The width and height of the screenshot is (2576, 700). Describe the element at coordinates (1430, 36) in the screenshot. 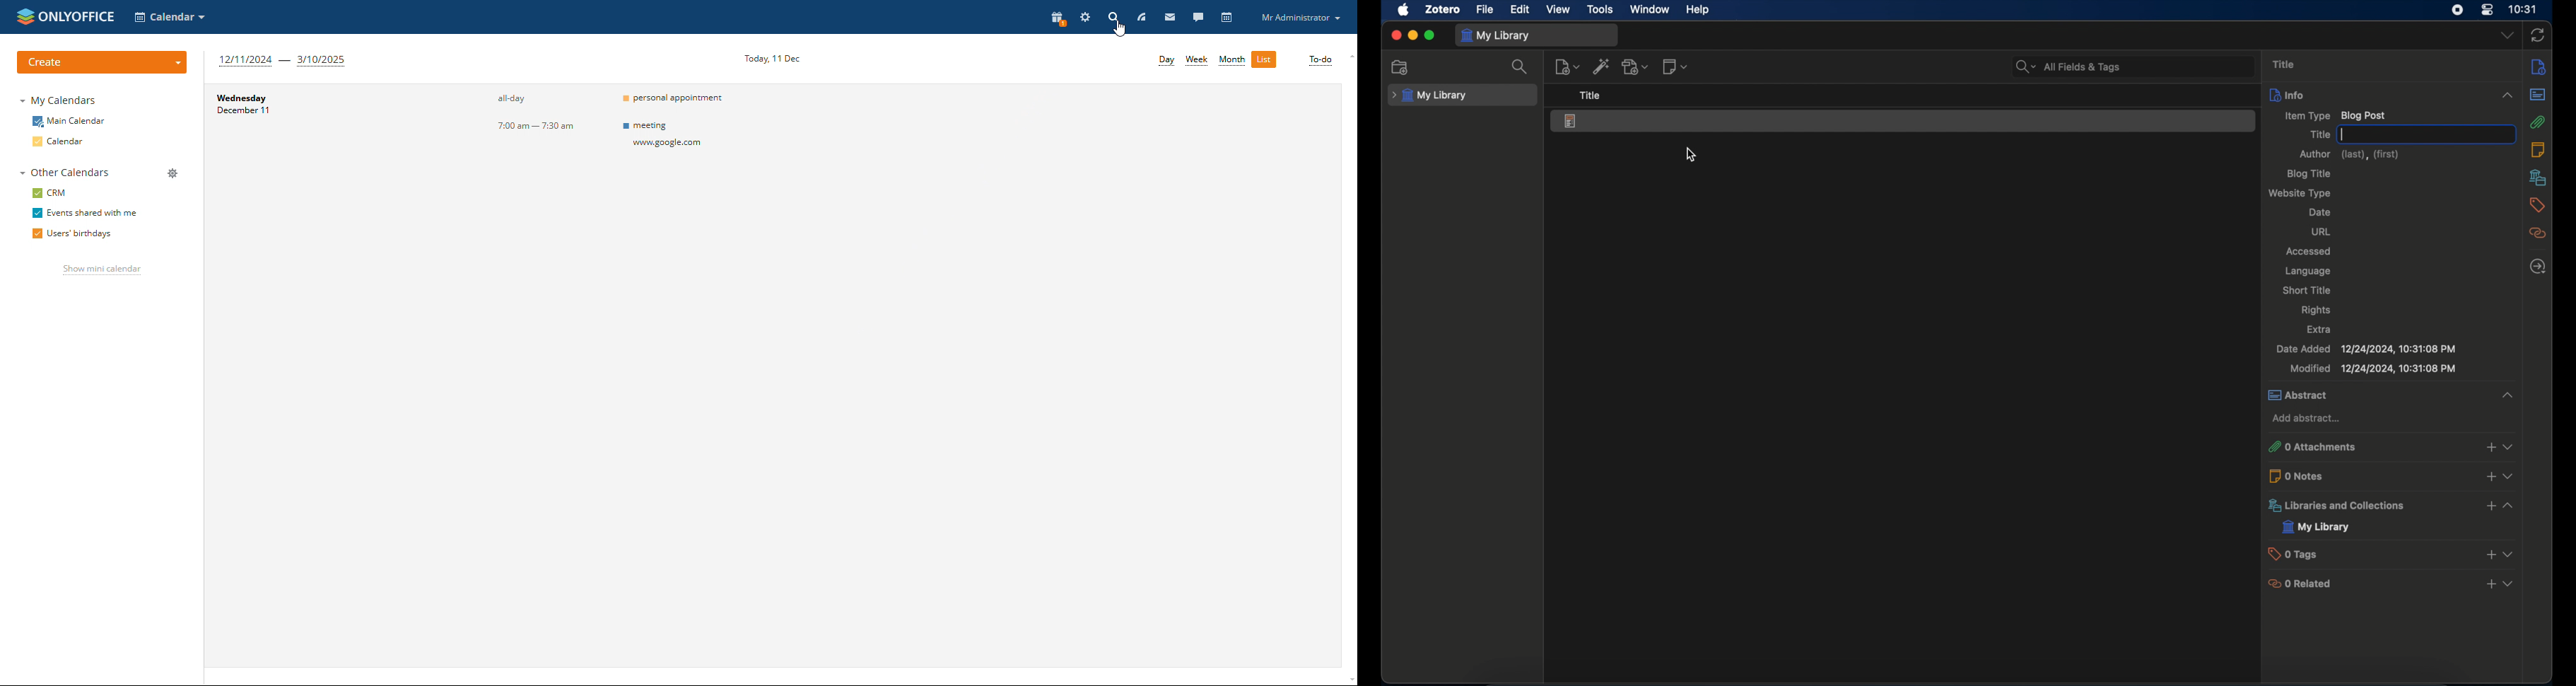

I see `maximize` at that location.